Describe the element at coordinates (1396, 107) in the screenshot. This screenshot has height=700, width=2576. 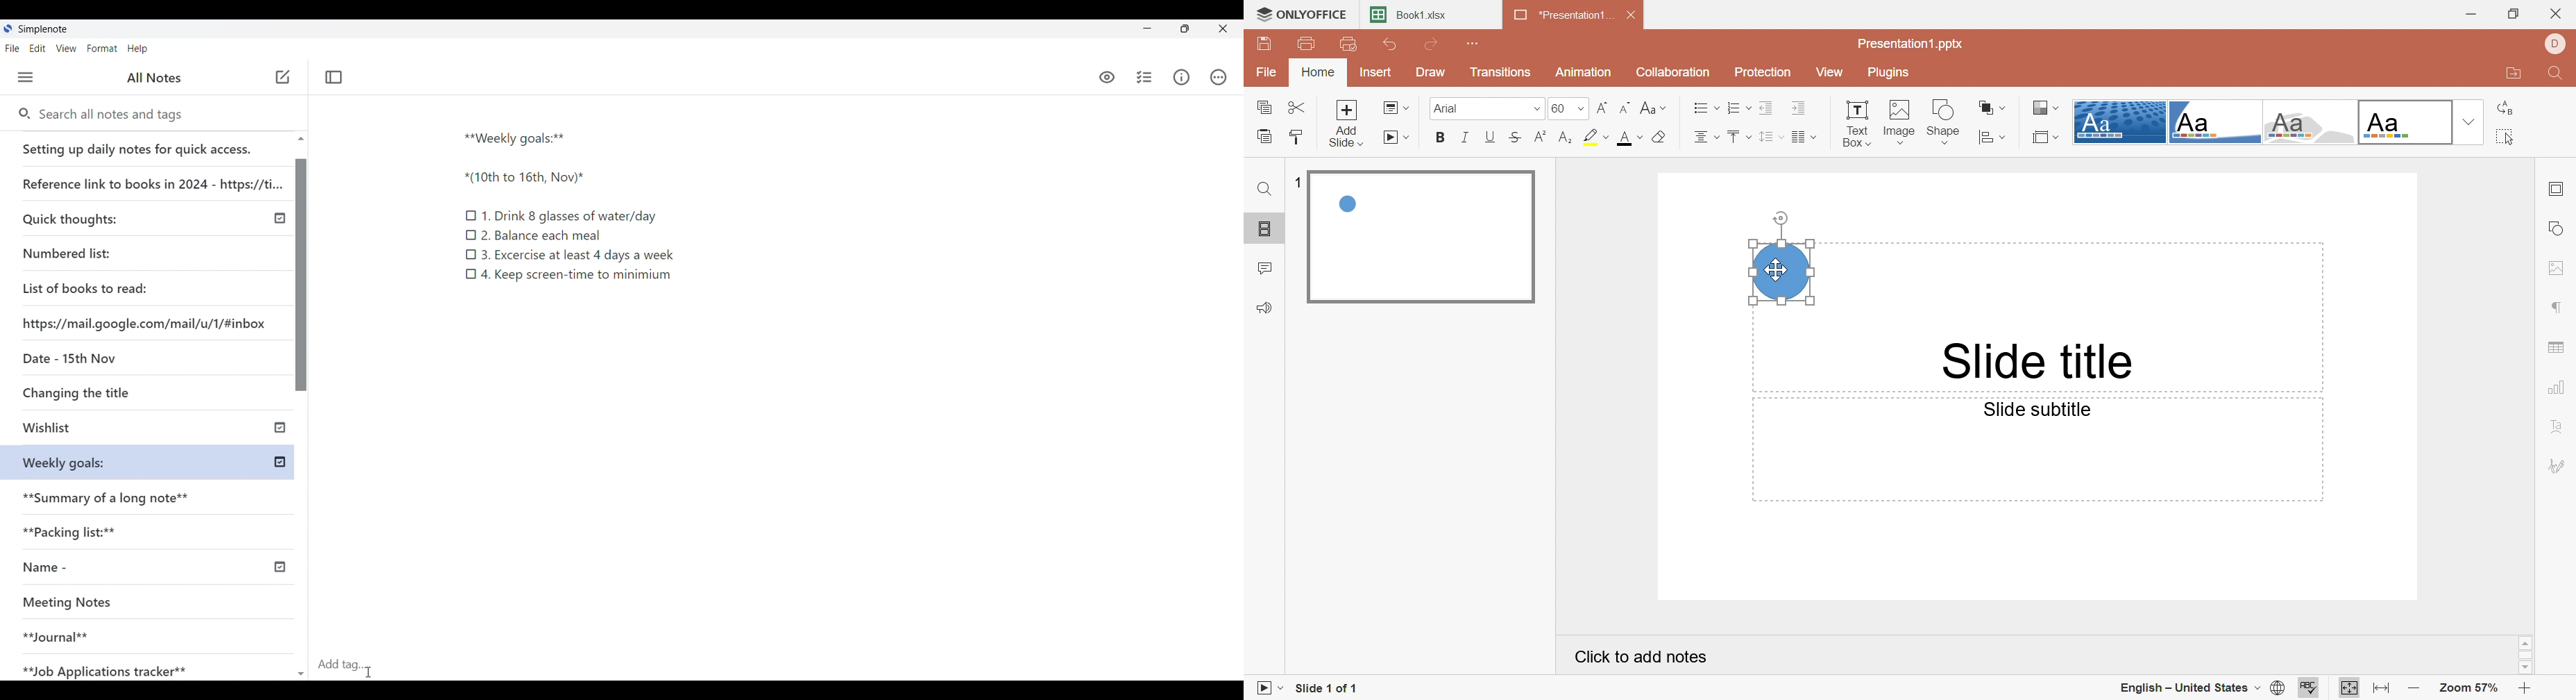
I see `Change slide layout` at that location.